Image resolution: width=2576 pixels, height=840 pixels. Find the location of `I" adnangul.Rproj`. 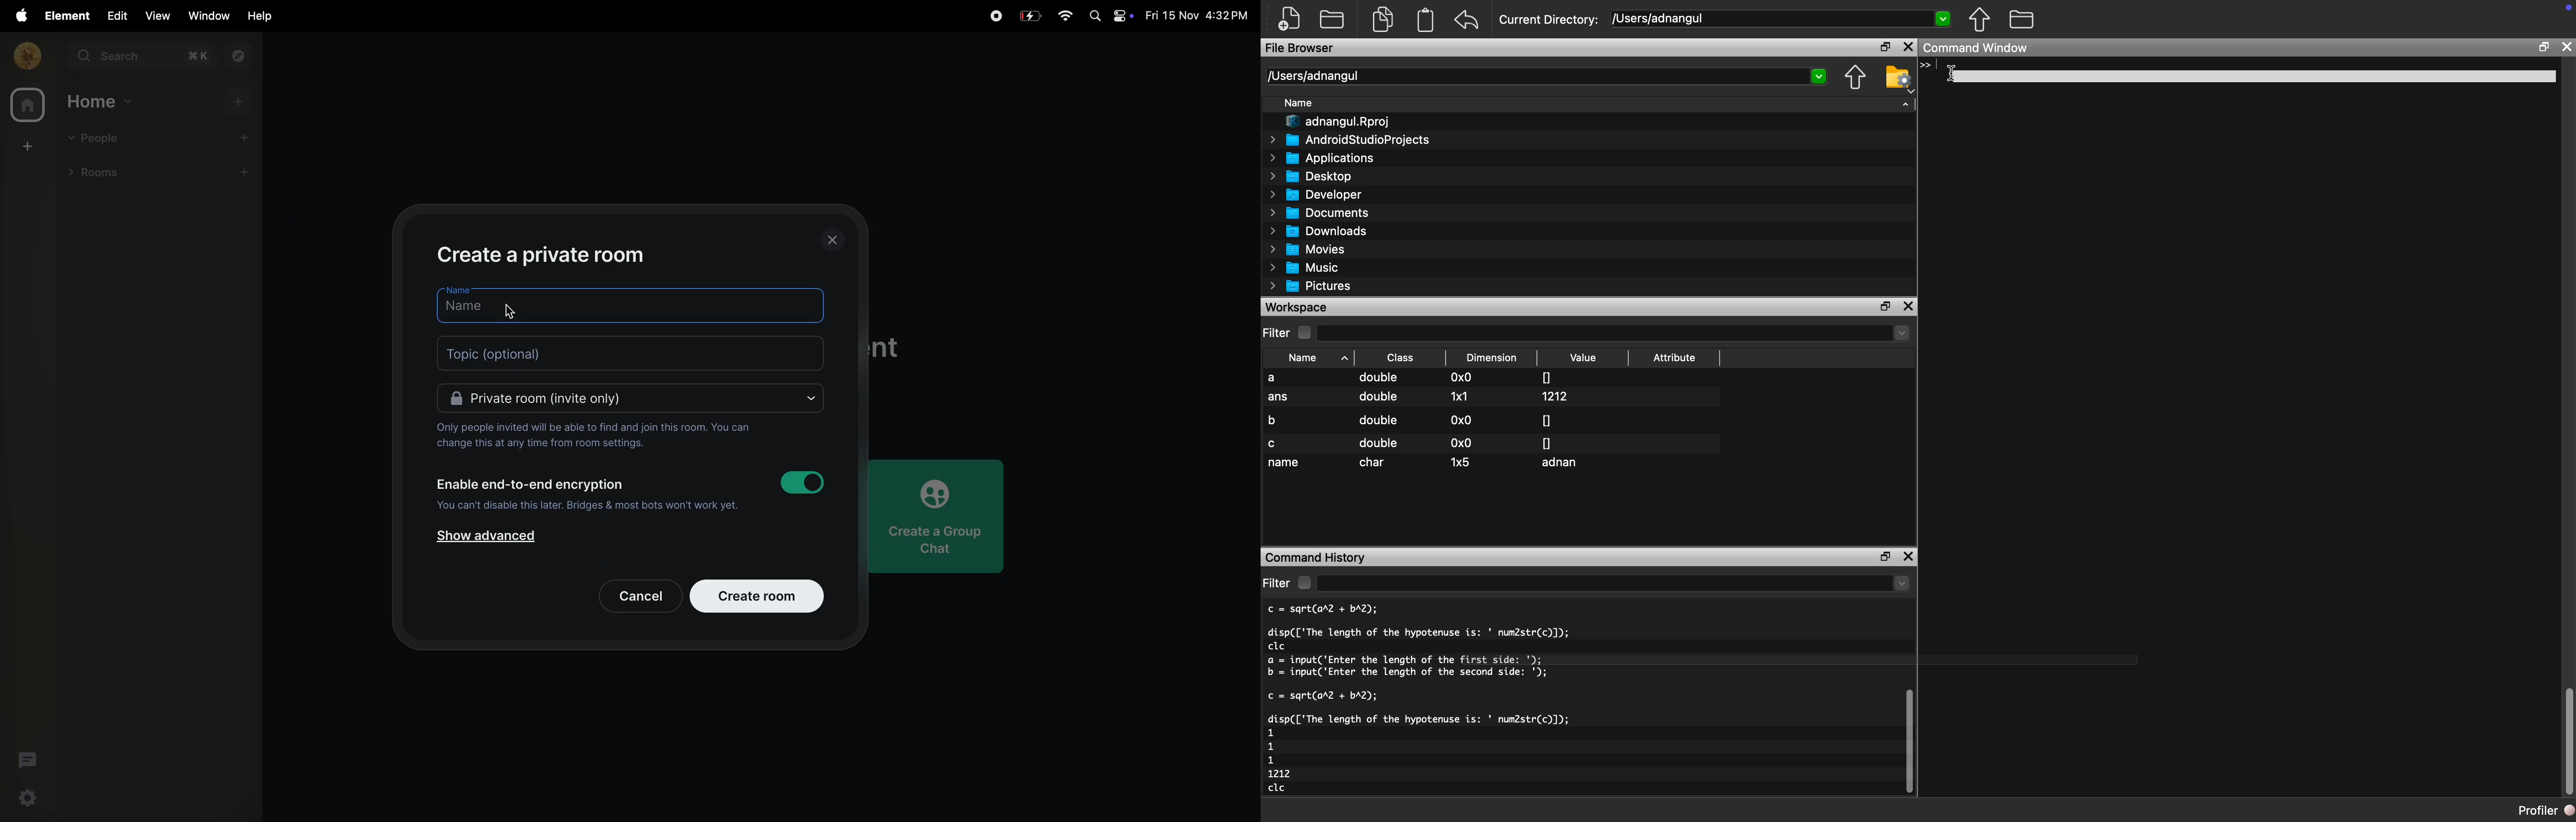

I" adnangul.Rproj is located at coordinates (1345, 122).